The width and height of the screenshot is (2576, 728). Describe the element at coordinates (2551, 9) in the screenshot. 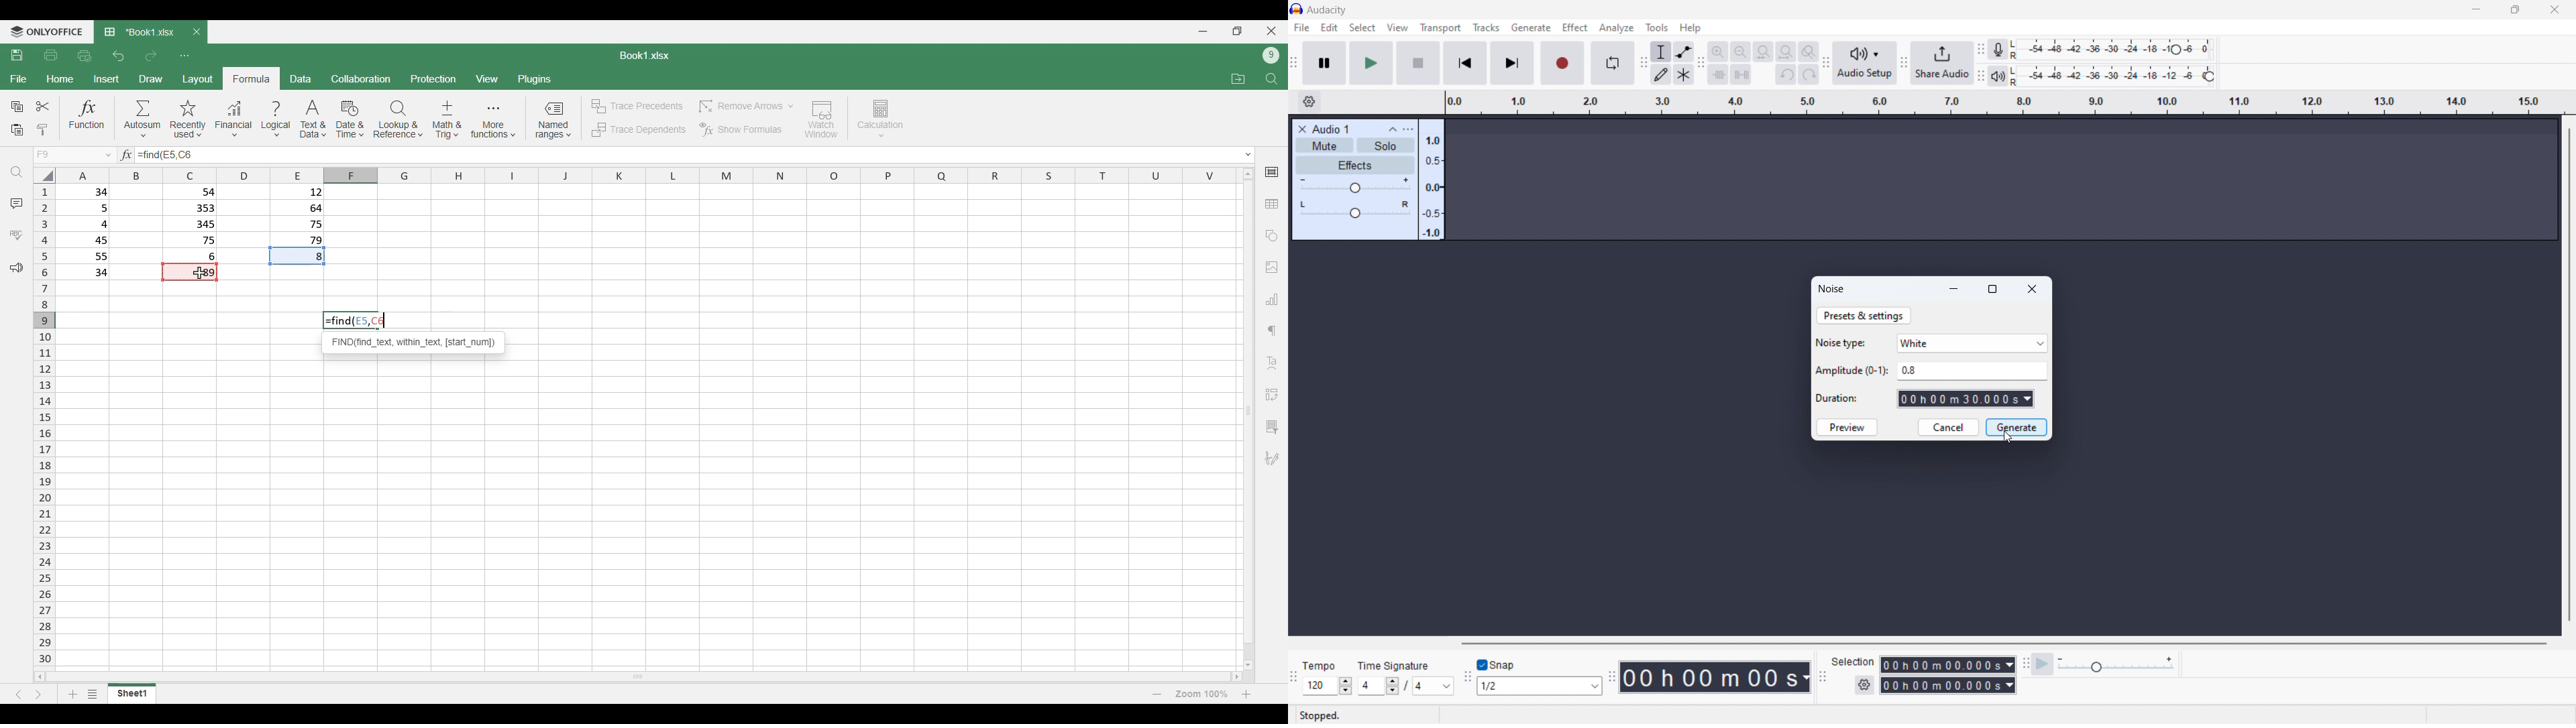

I see `close Audacity` at that location.